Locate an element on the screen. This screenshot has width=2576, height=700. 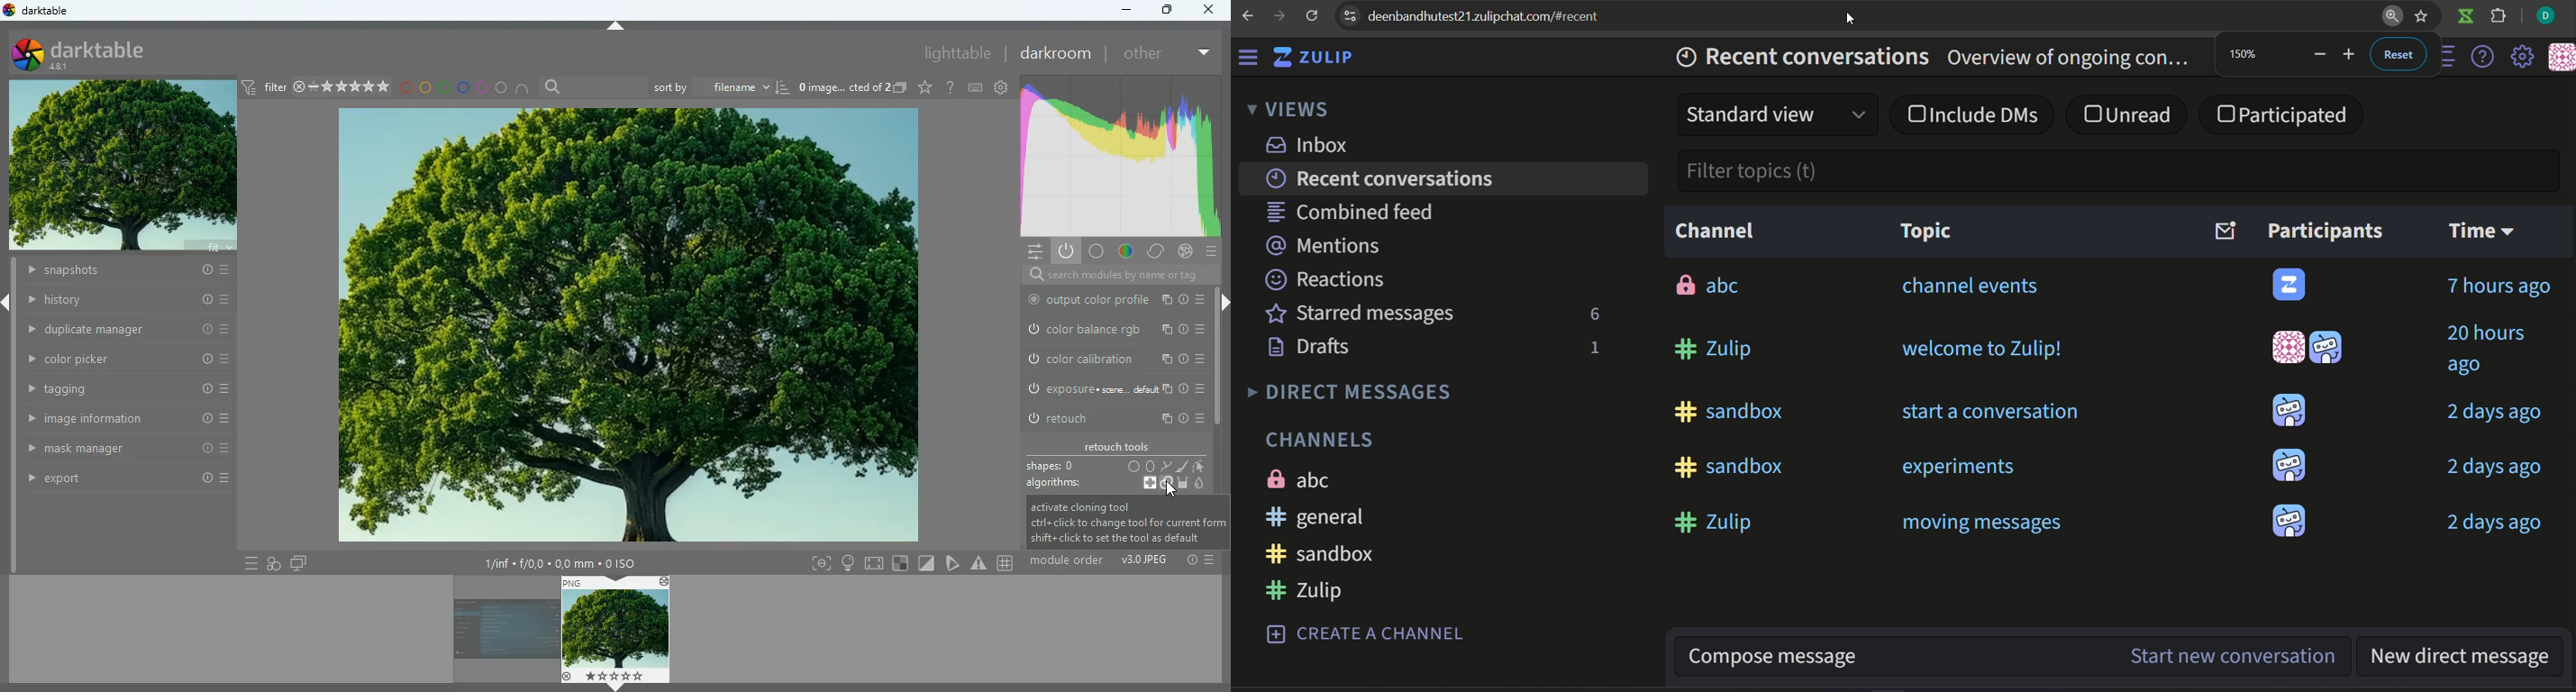
welcome to zulip! is located at coordinates (1984, 350).